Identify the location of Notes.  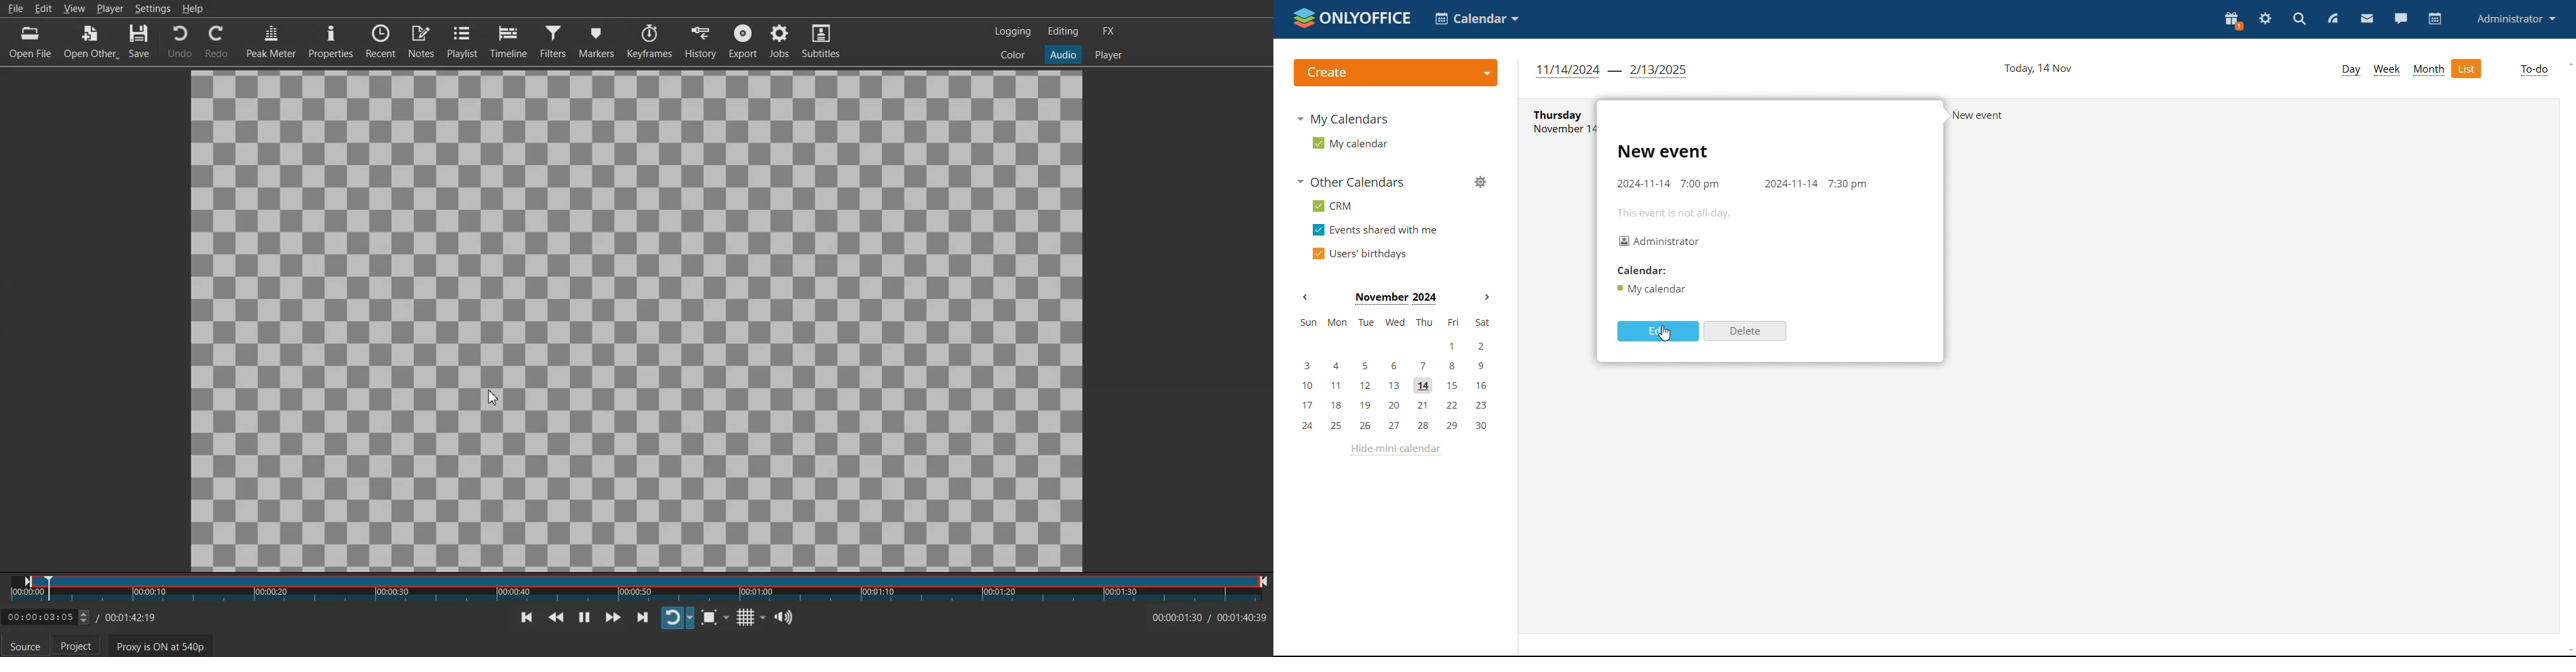
(421, 42).